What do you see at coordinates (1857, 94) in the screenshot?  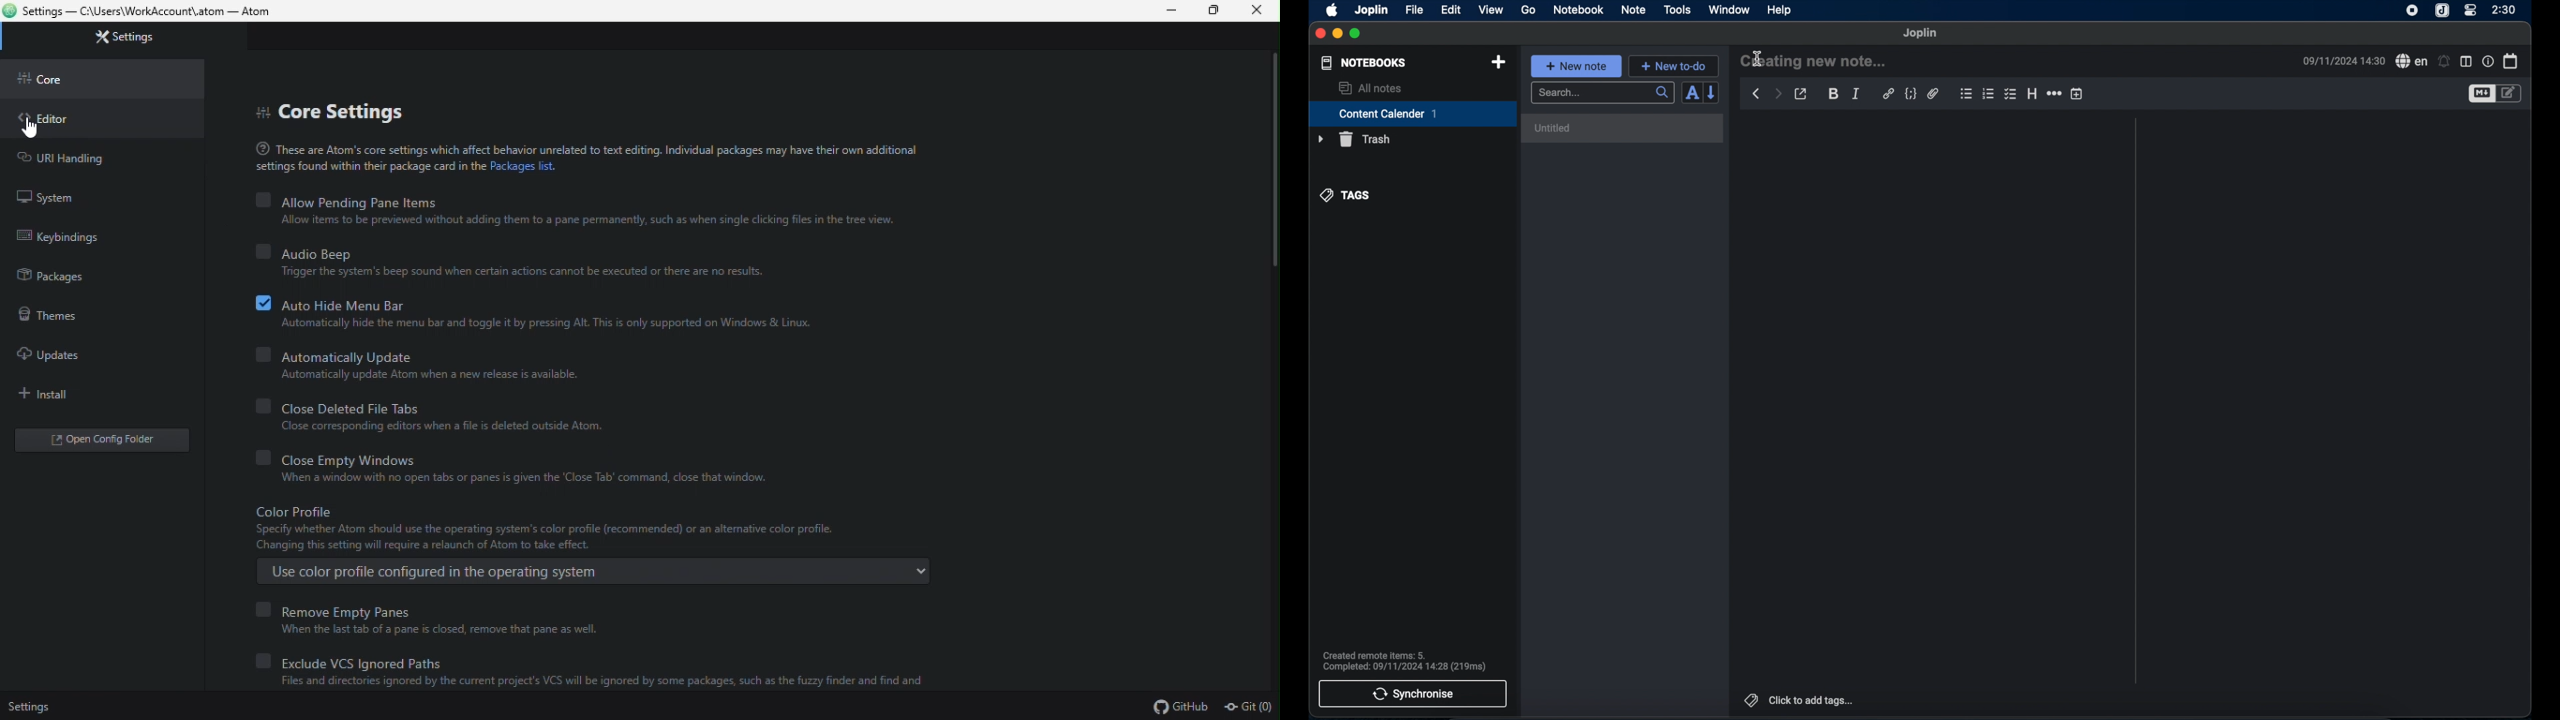 I see `italic` at bounding box center [1857, 94].